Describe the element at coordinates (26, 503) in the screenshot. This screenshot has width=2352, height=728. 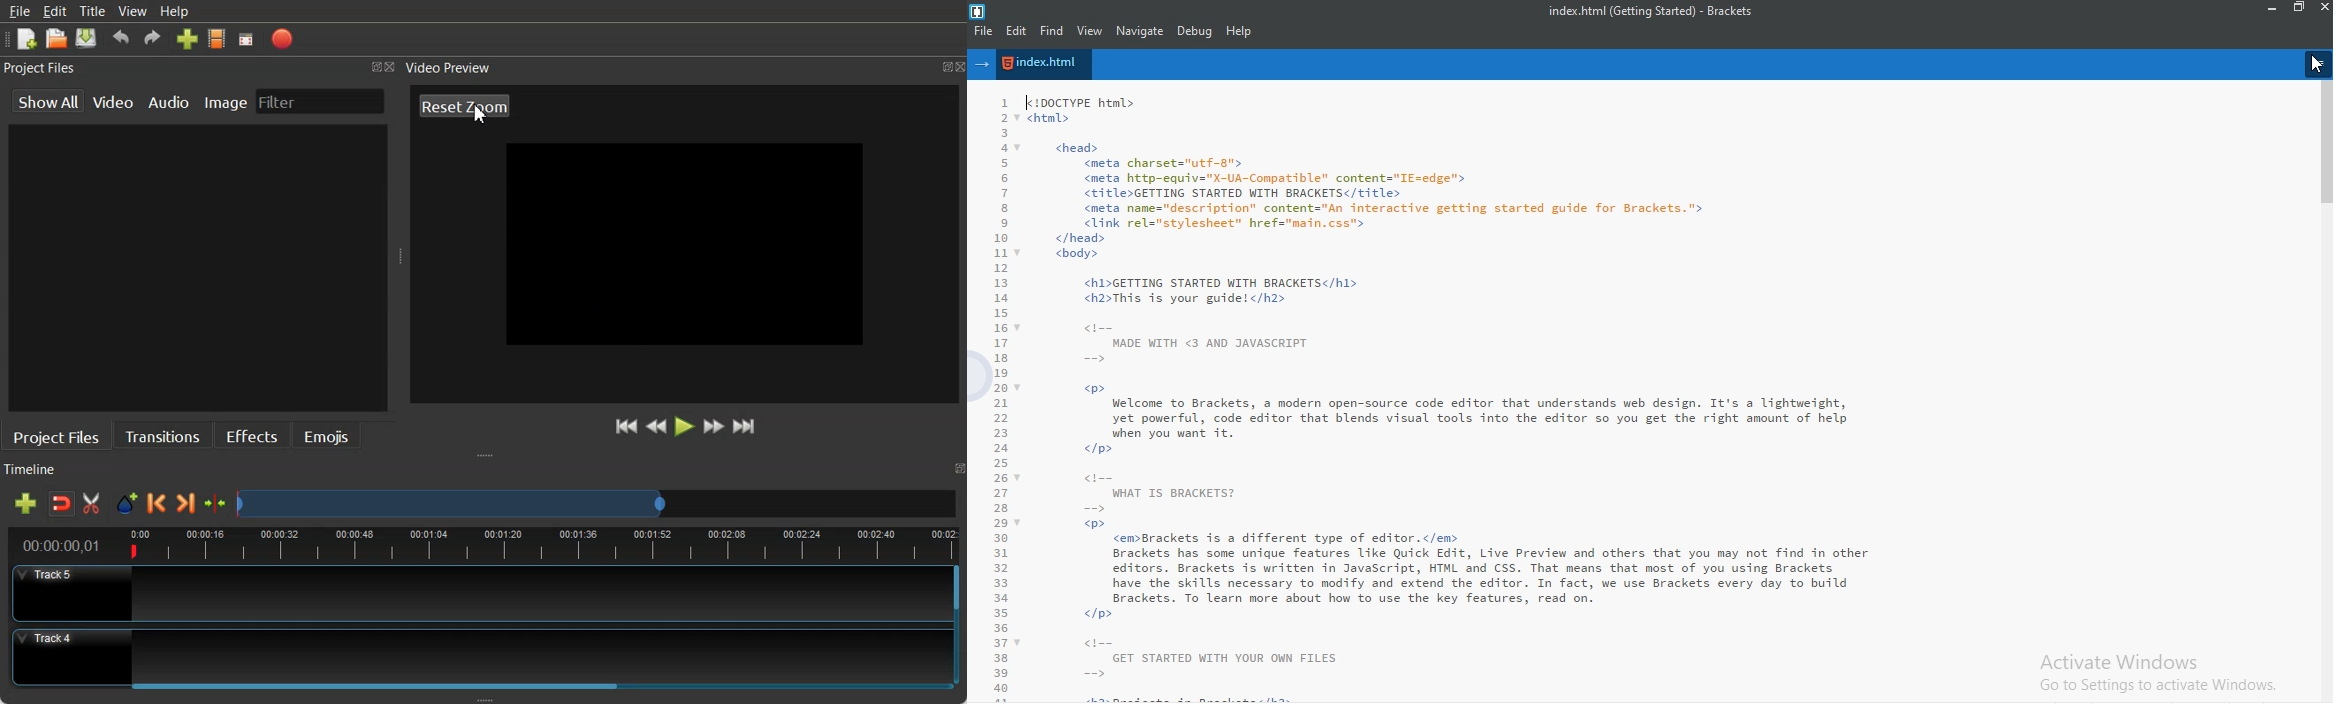
I see `Add Track` at that location.